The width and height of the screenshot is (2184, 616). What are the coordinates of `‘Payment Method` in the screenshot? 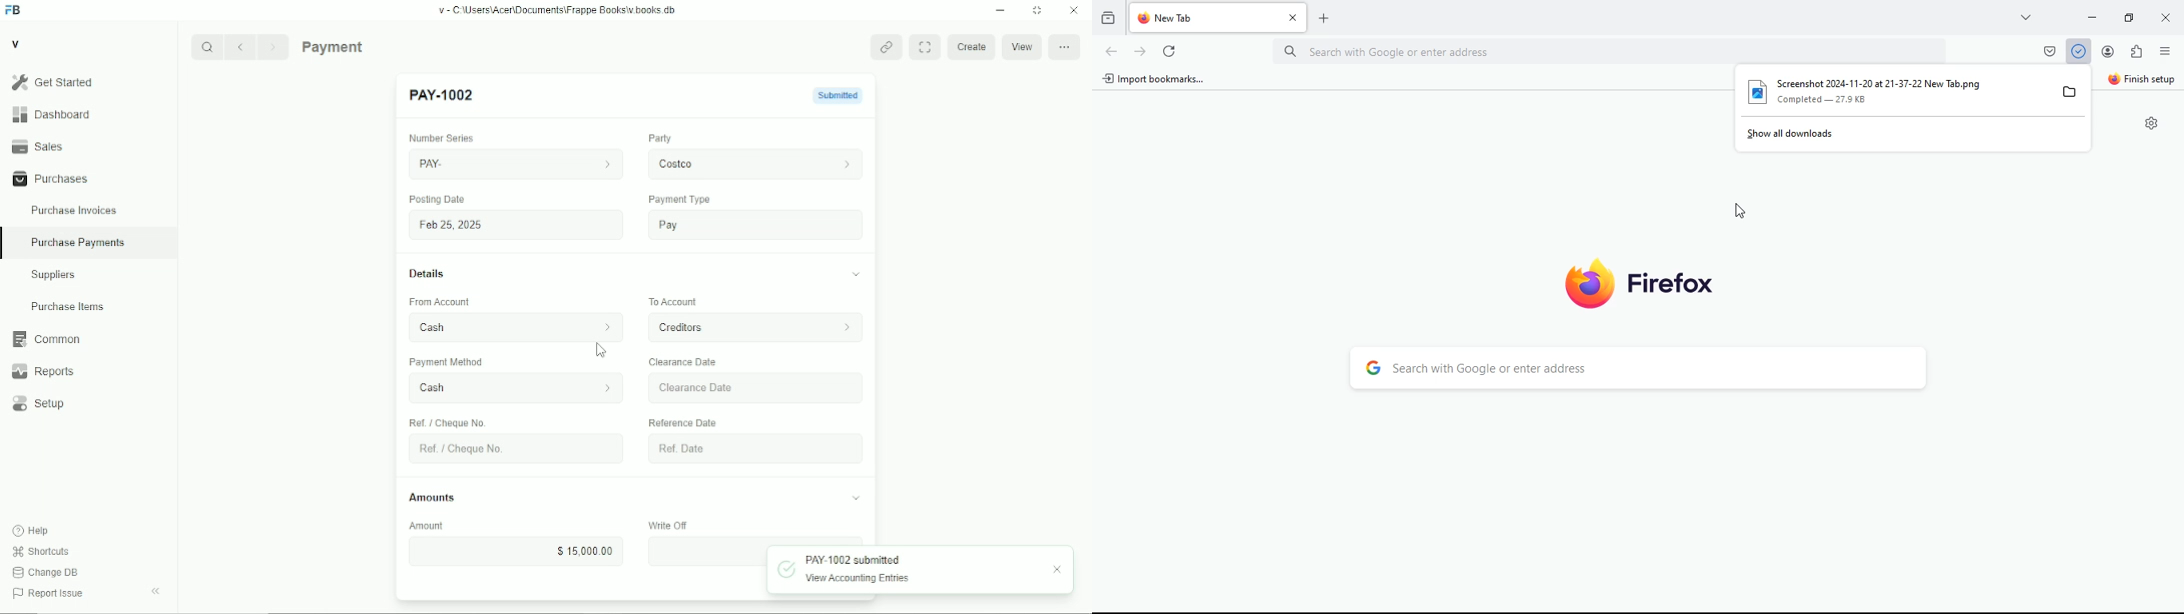 It's located at (454, 364).